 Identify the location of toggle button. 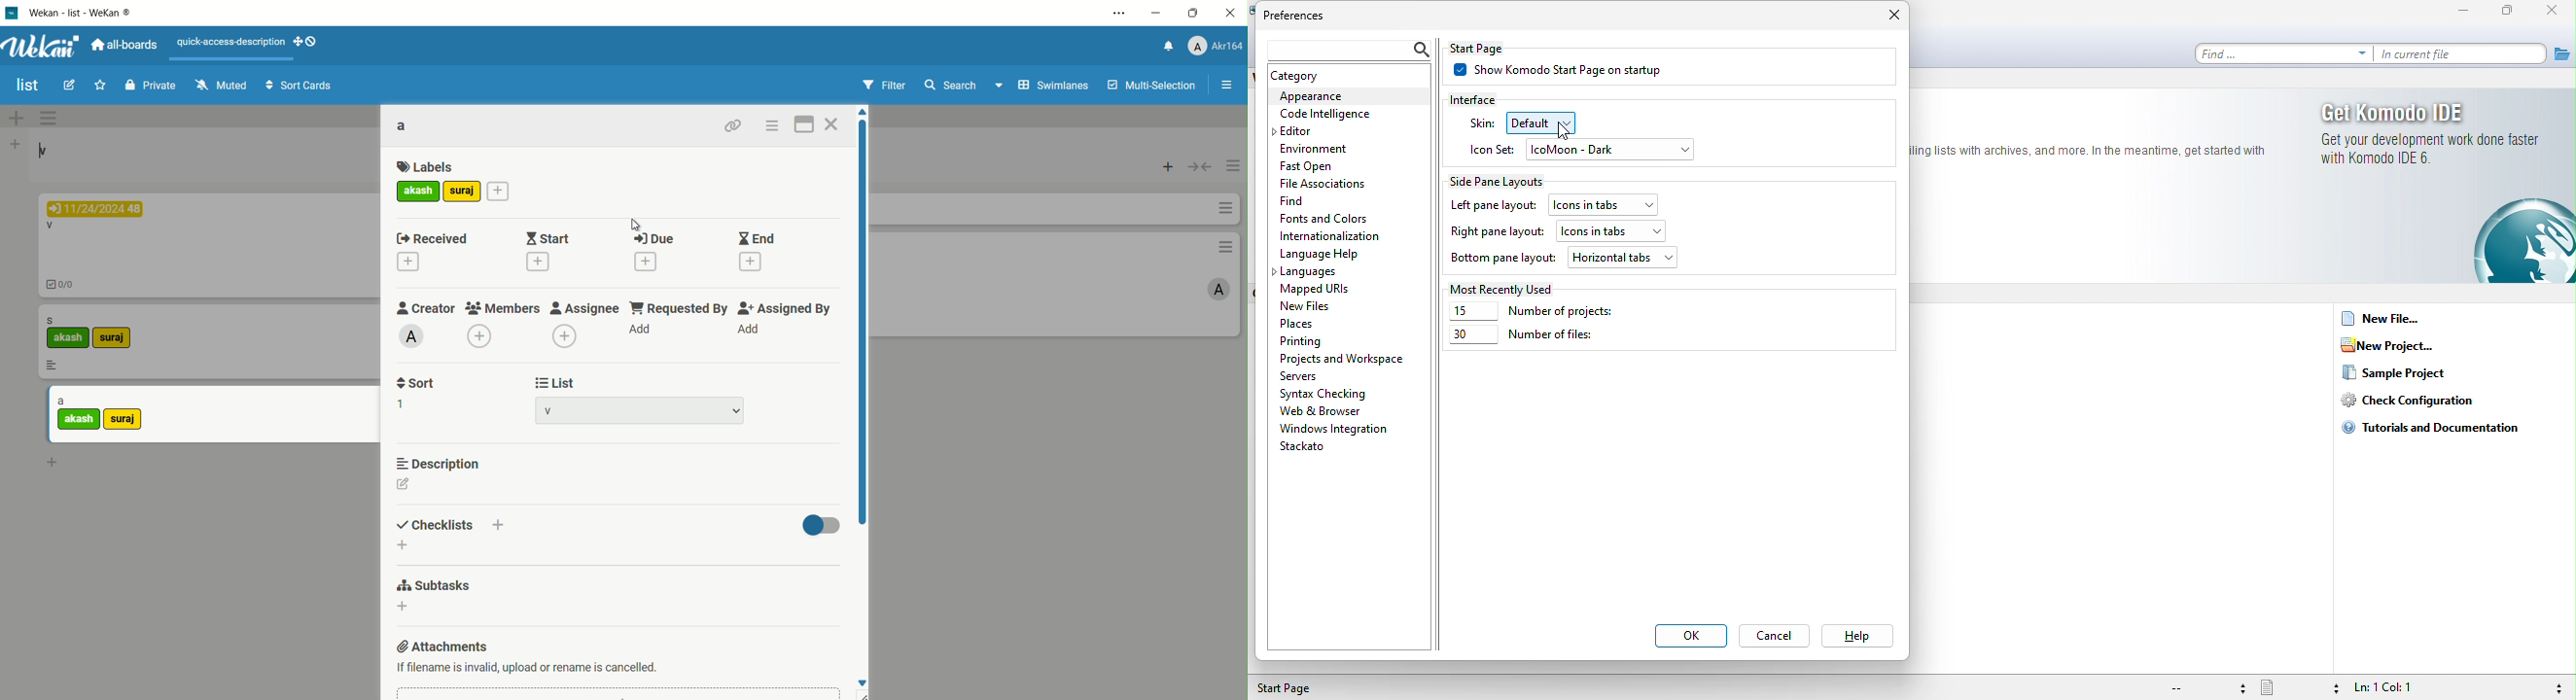
(822, 524).